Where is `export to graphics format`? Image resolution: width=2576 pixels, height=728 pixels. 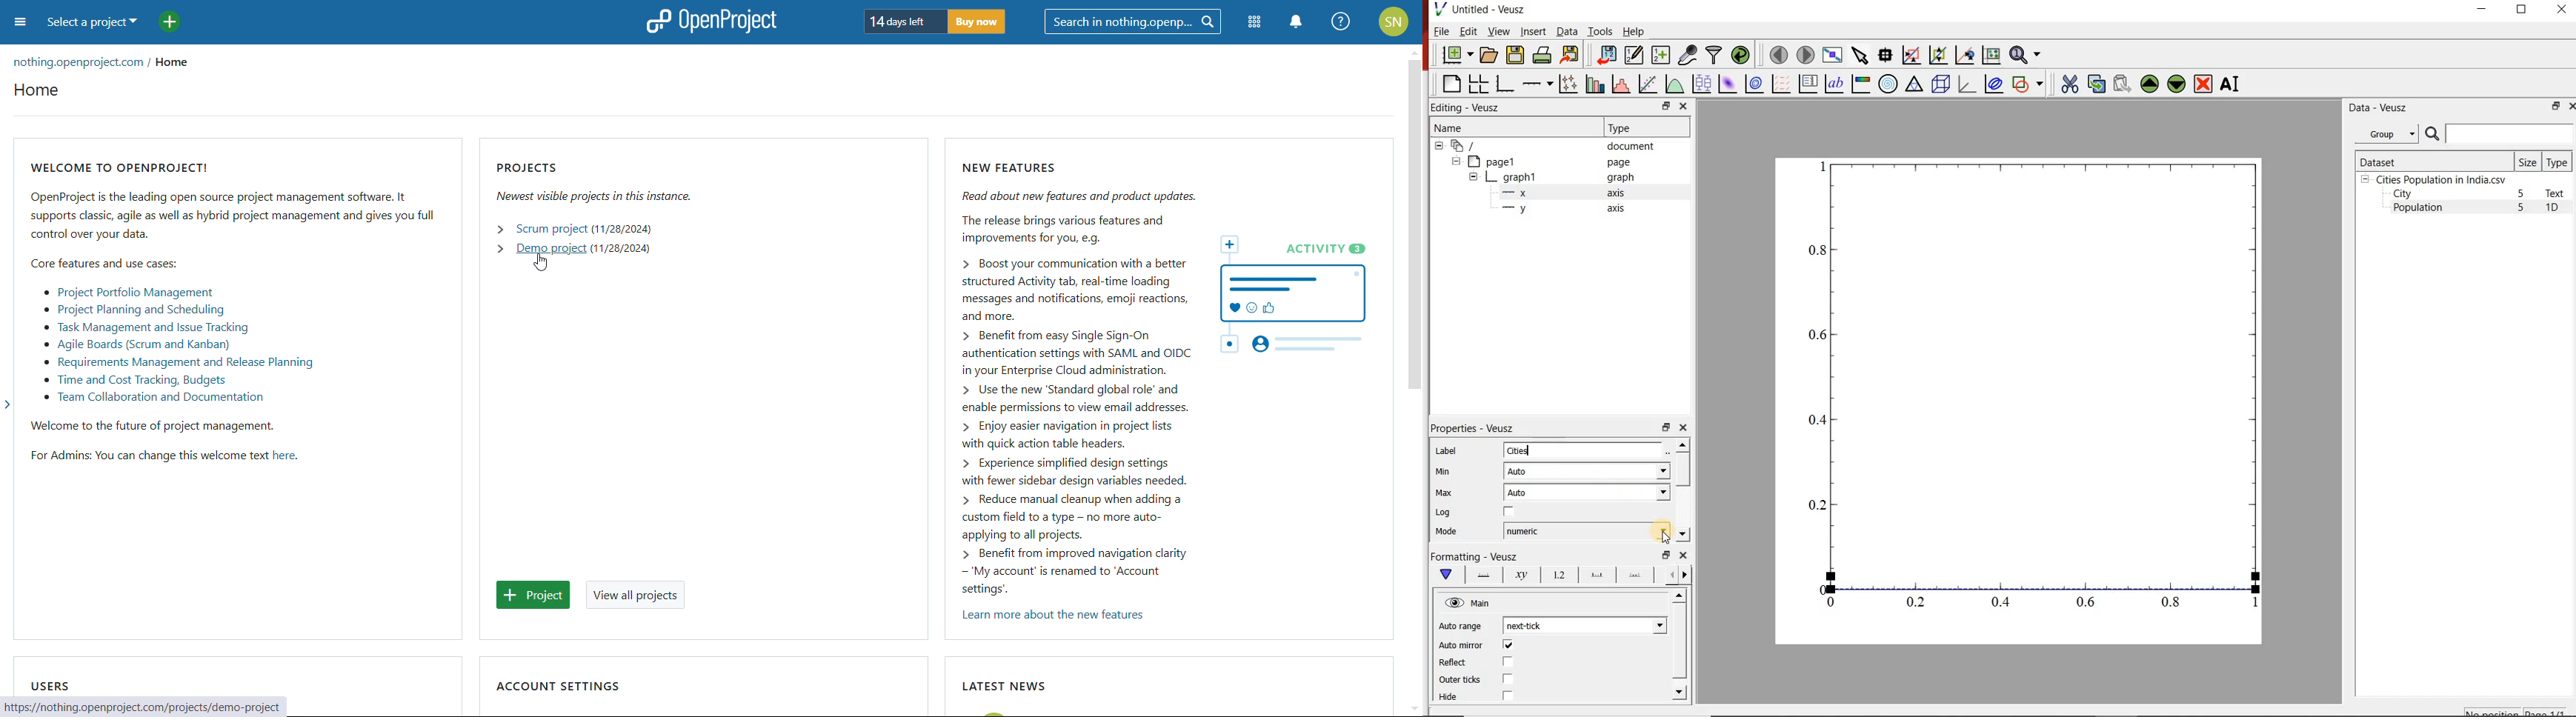
export to graphics format is located at coordinates (1570, 56).